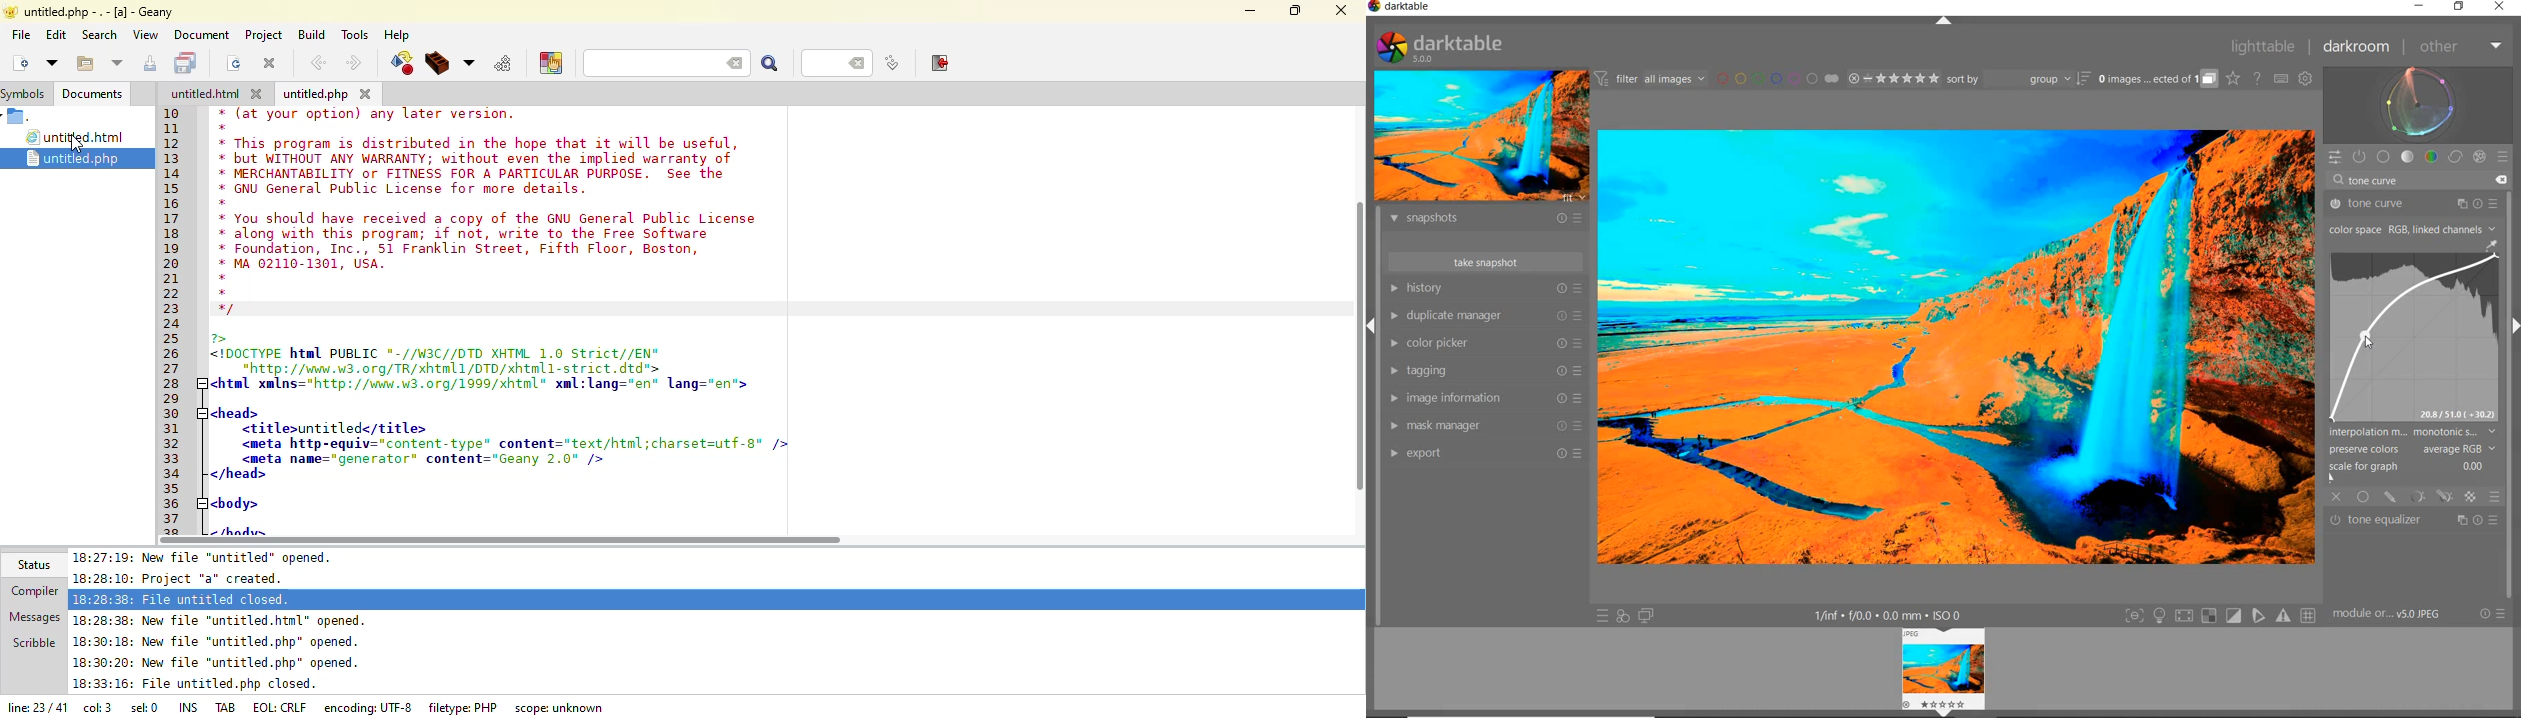 This screenshot has height=728, width=2548. I want to click on DISPLAY A SECOND DARKROOM IMAGE WINDOW, so click(1647, 616).